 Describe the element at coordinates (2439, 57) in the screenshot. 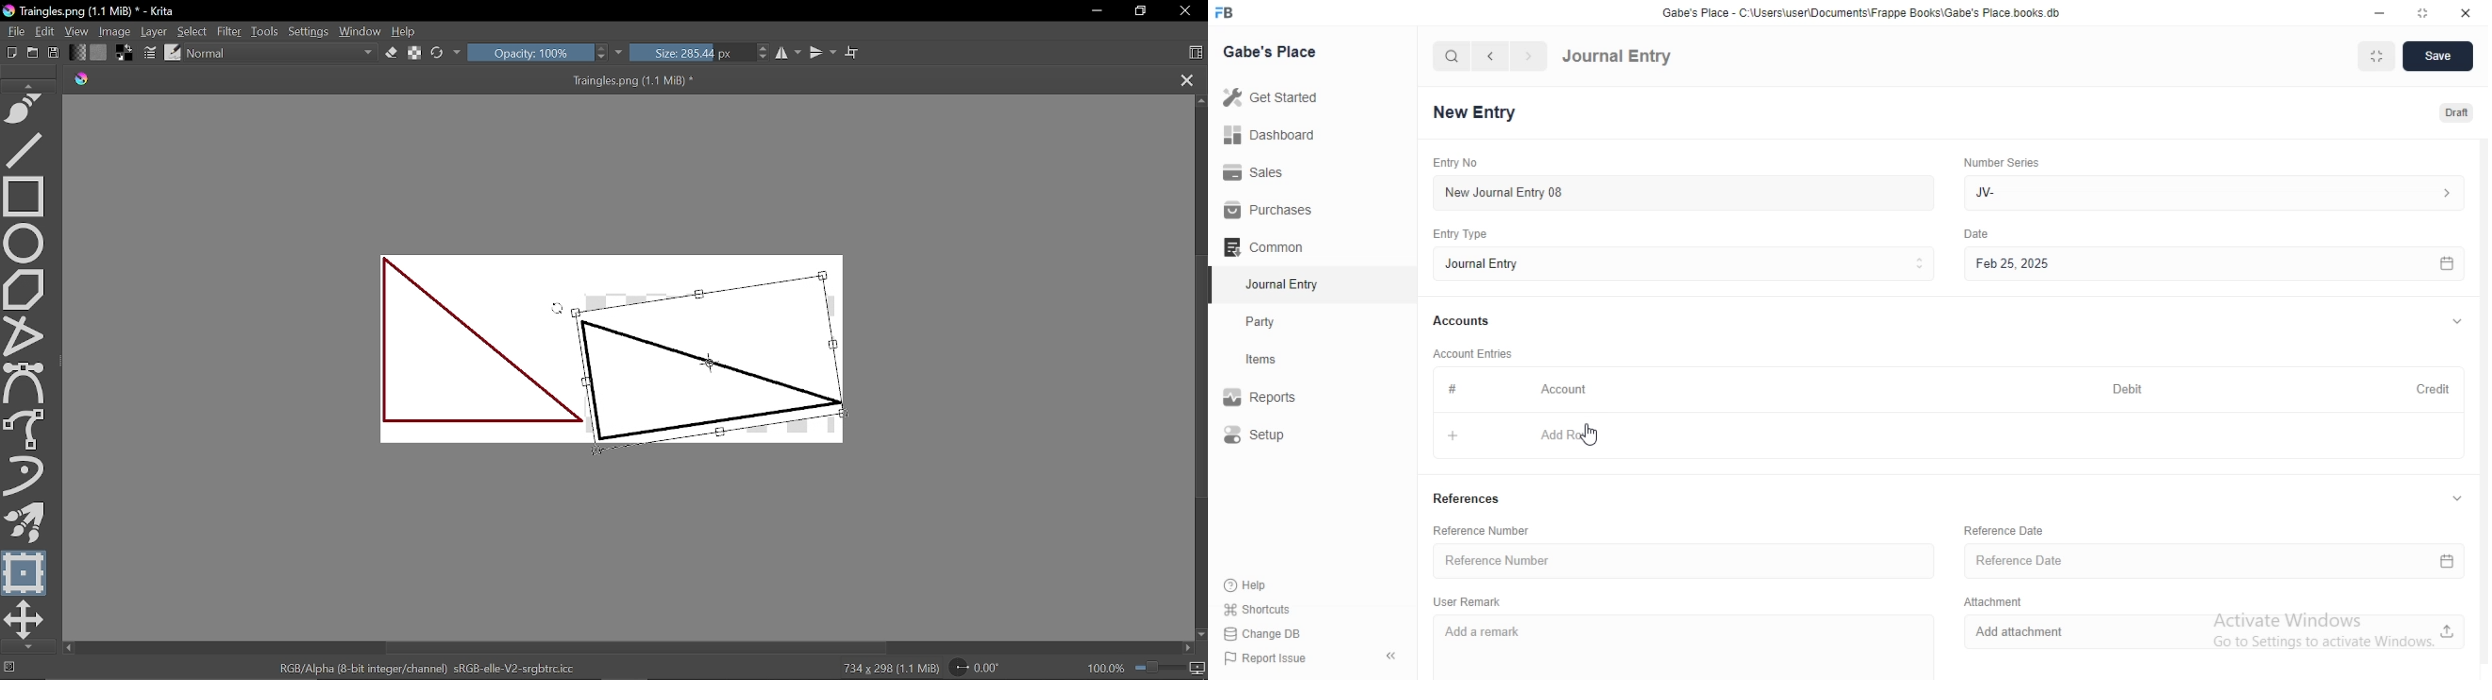

I see `Save` at that location.